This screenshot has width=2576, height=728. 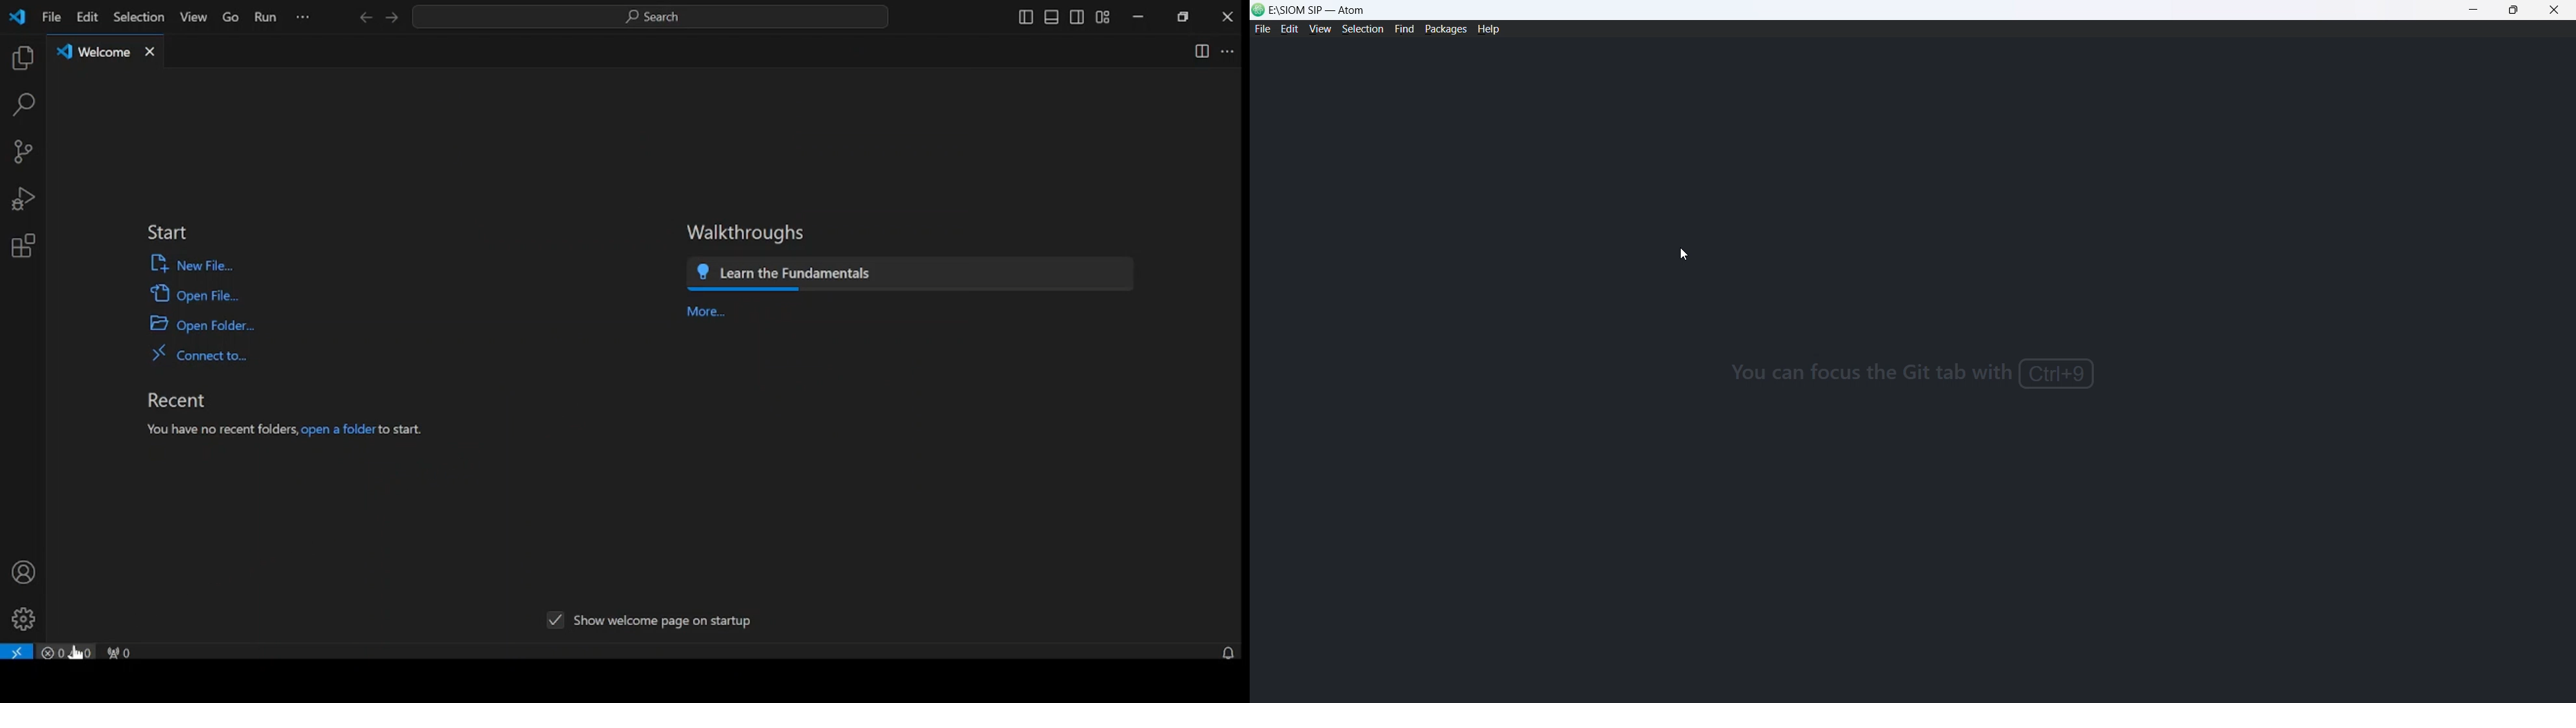 What do you see at coordinates (1139, 17) in the screenshot?
I see `minimize` at bounding box center [1139, 17].